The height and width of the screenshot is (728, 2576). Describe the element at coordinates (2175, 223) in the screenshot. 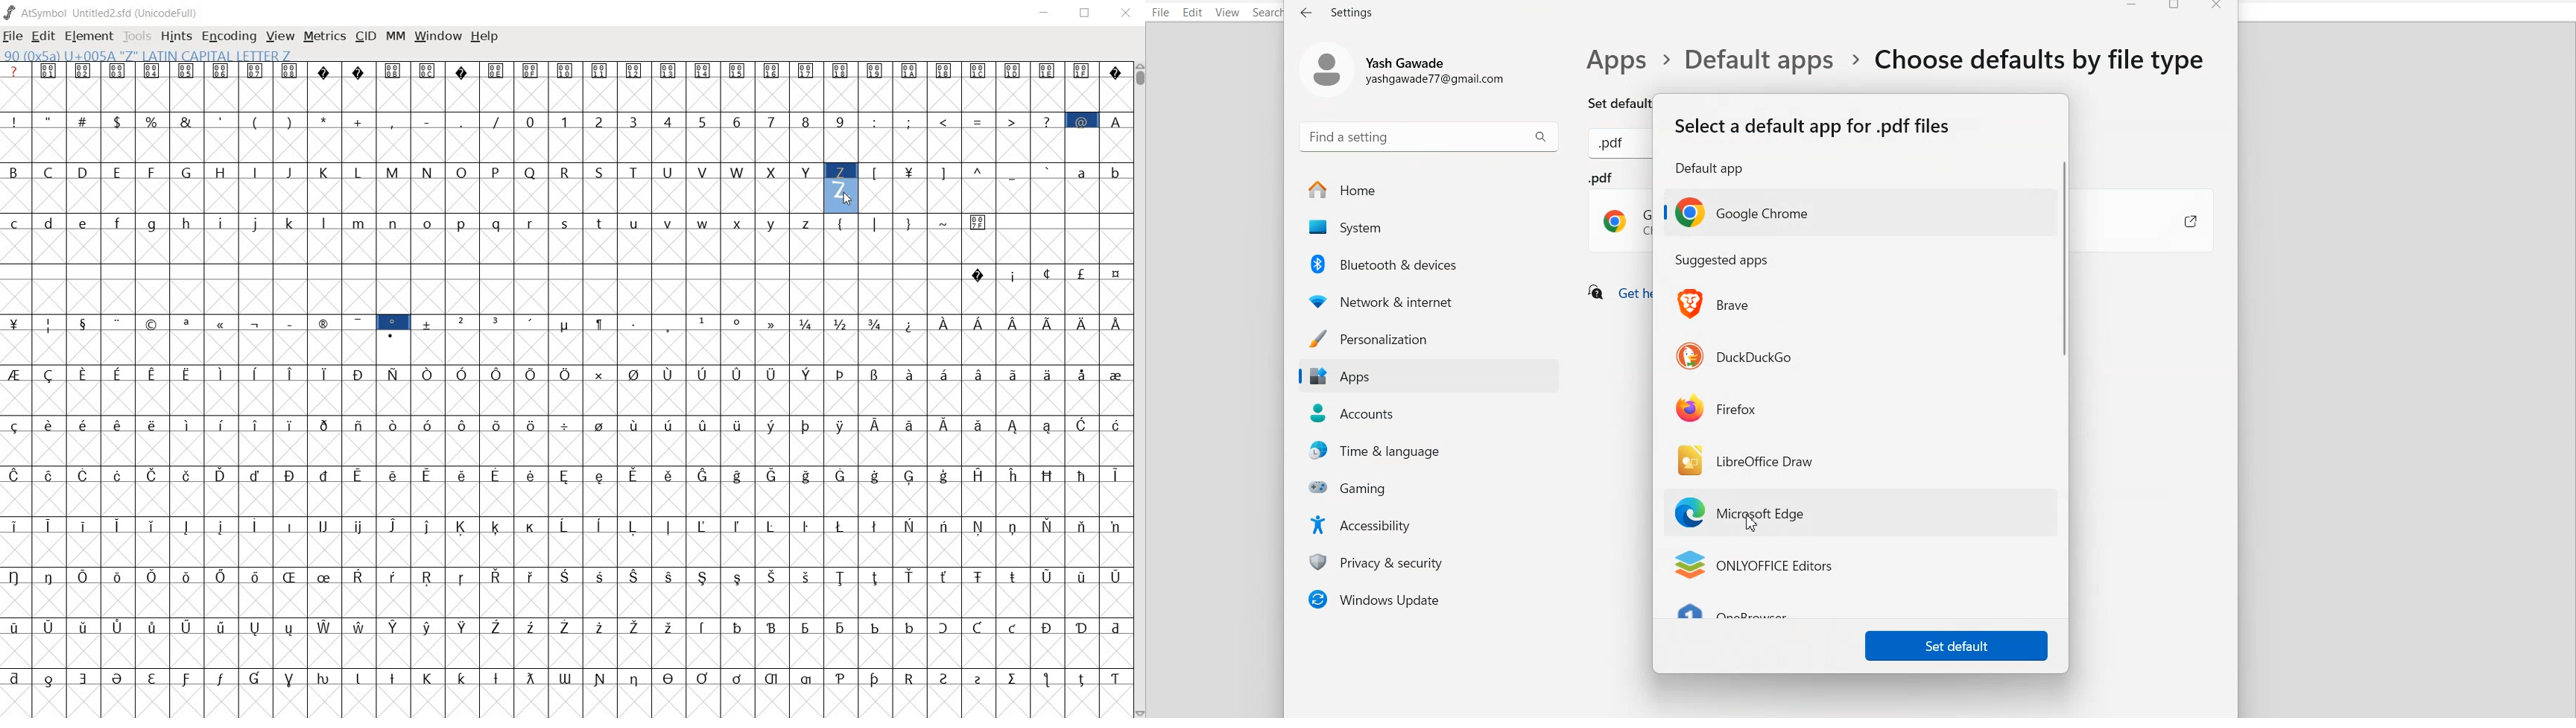

I see `Share` at that location.